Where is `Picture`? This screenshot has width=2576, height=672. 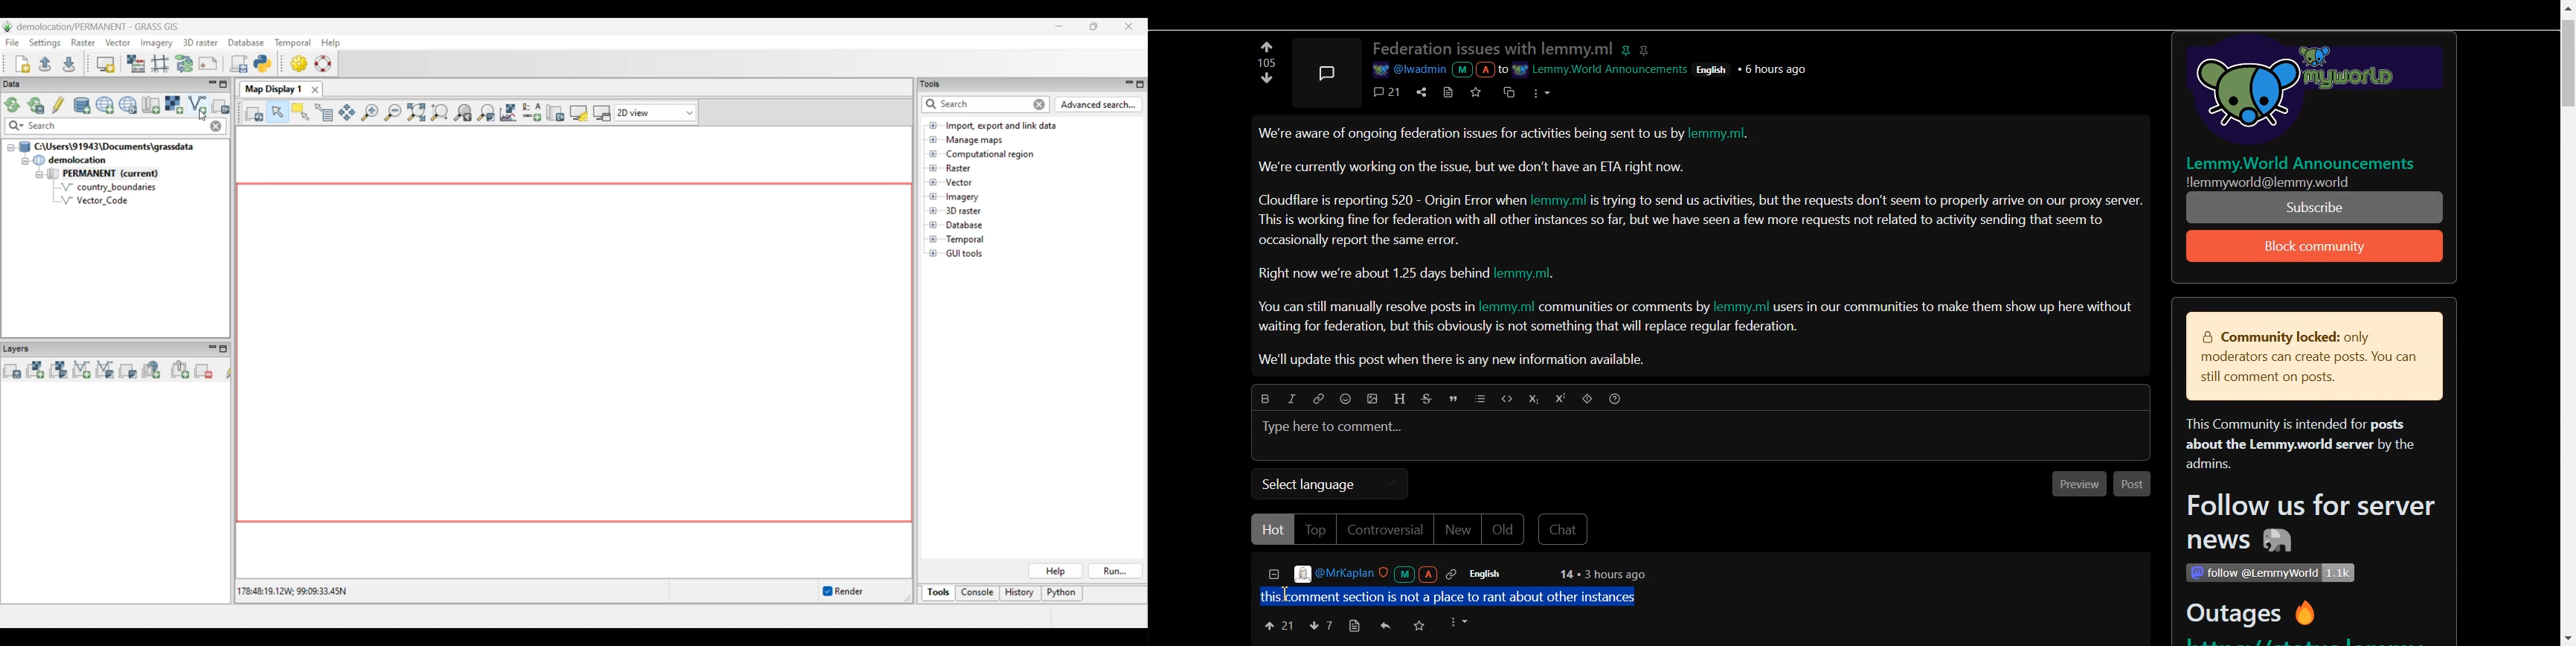
Picture is located at coordinates (1326, 70).